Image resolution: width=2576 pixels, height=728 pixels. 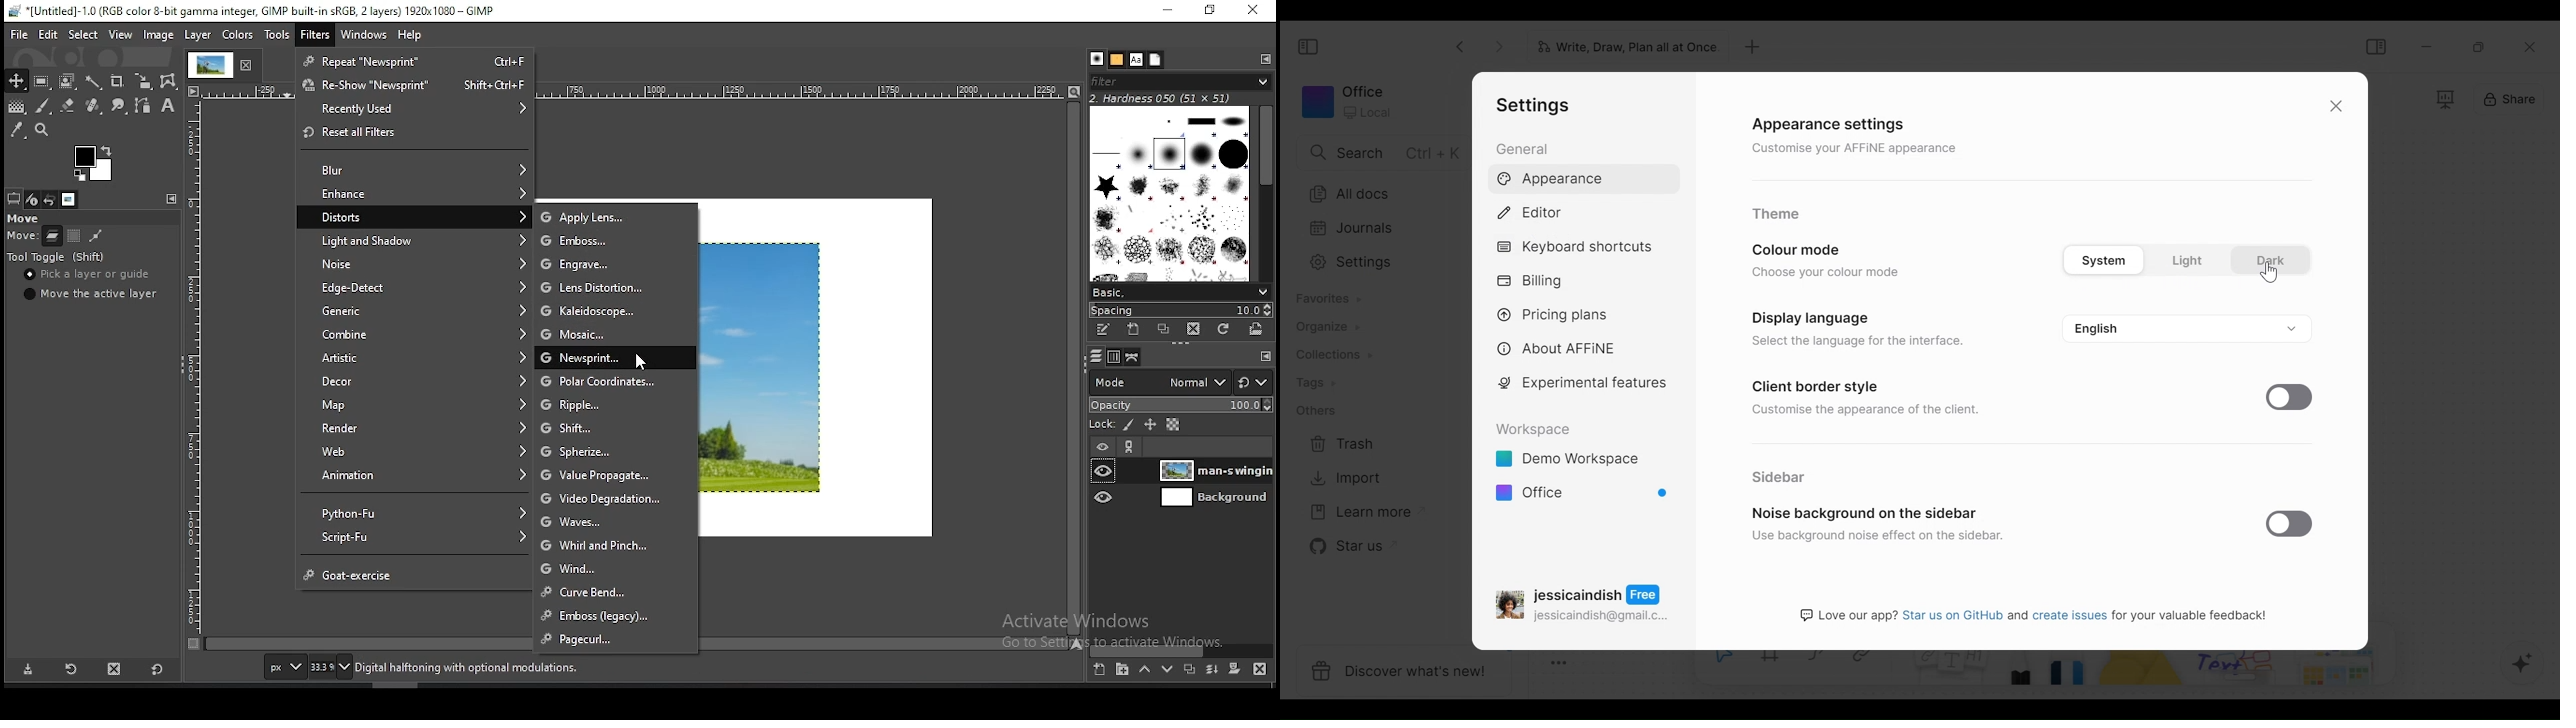 I want to click on Sidebar, so click(x=1782, y=477).